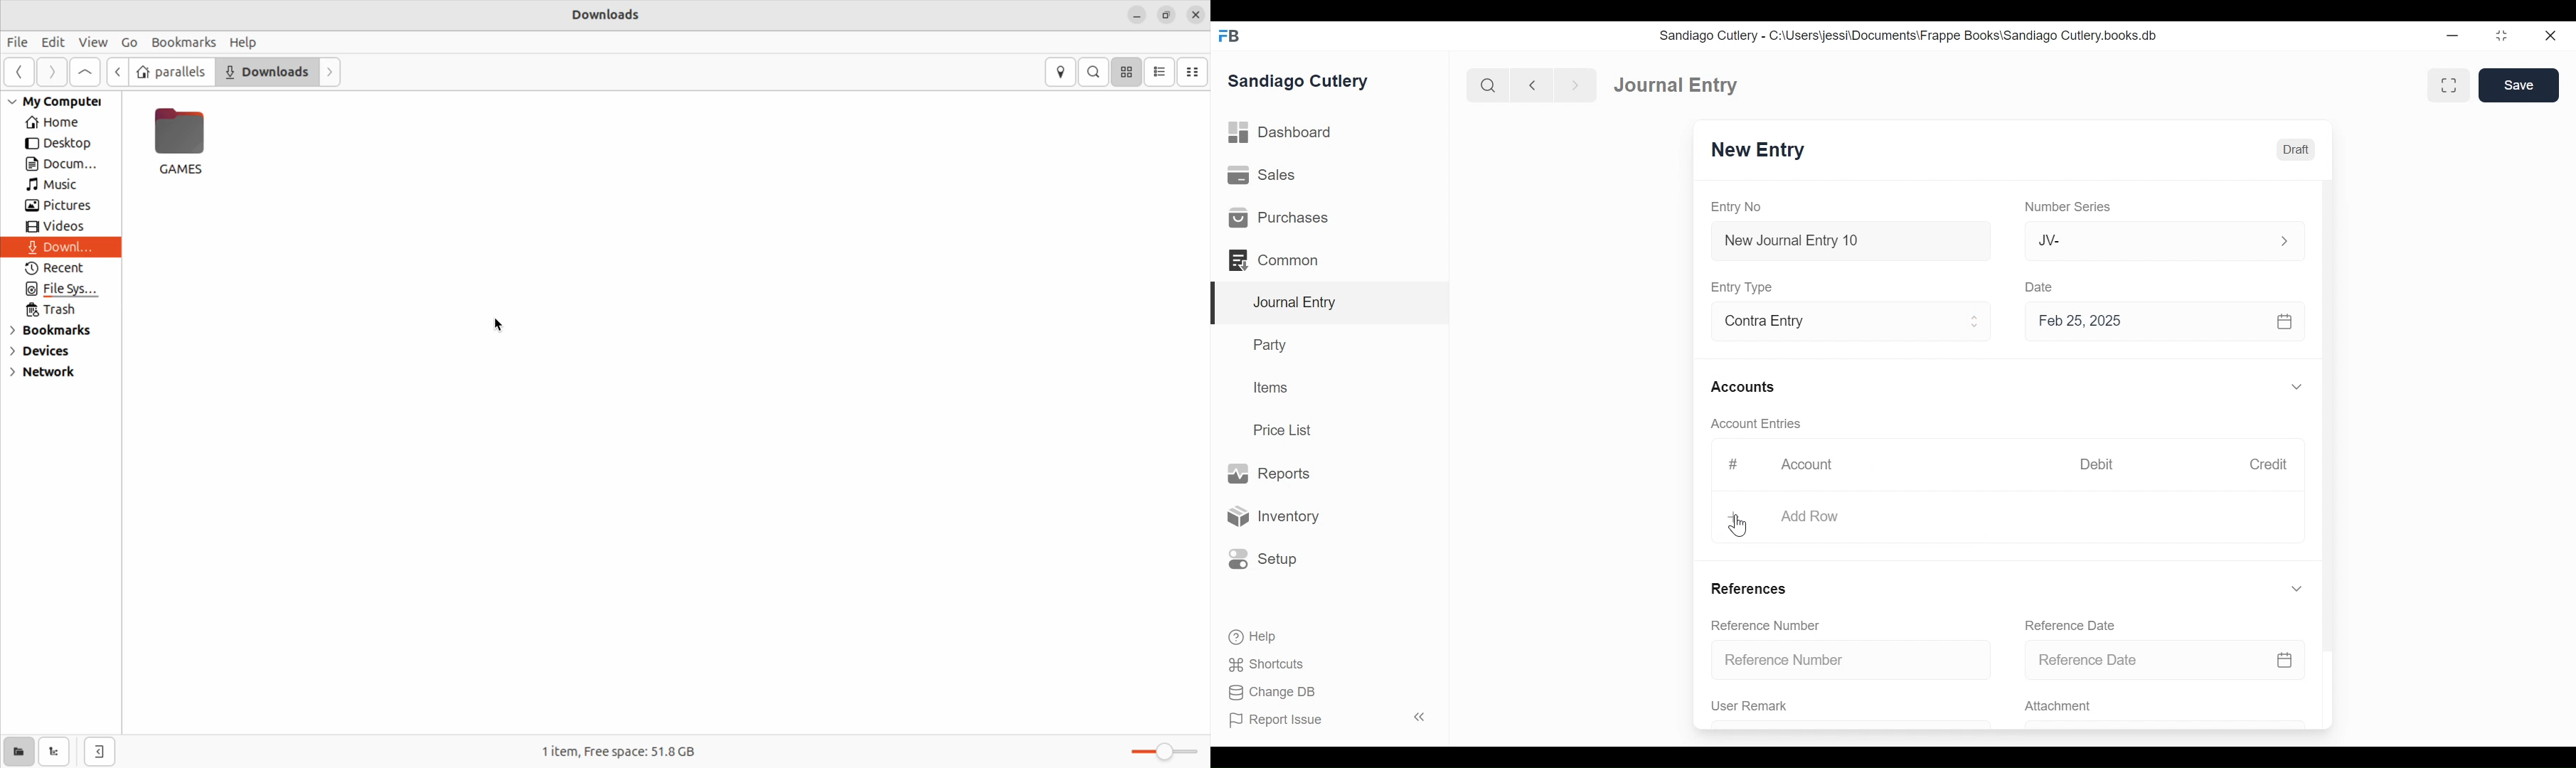 The height and width of the screenshot is (784, 2576). Describe the element at coordinates (1745, 387) in the screenshot. I see `Accounts` at that location.